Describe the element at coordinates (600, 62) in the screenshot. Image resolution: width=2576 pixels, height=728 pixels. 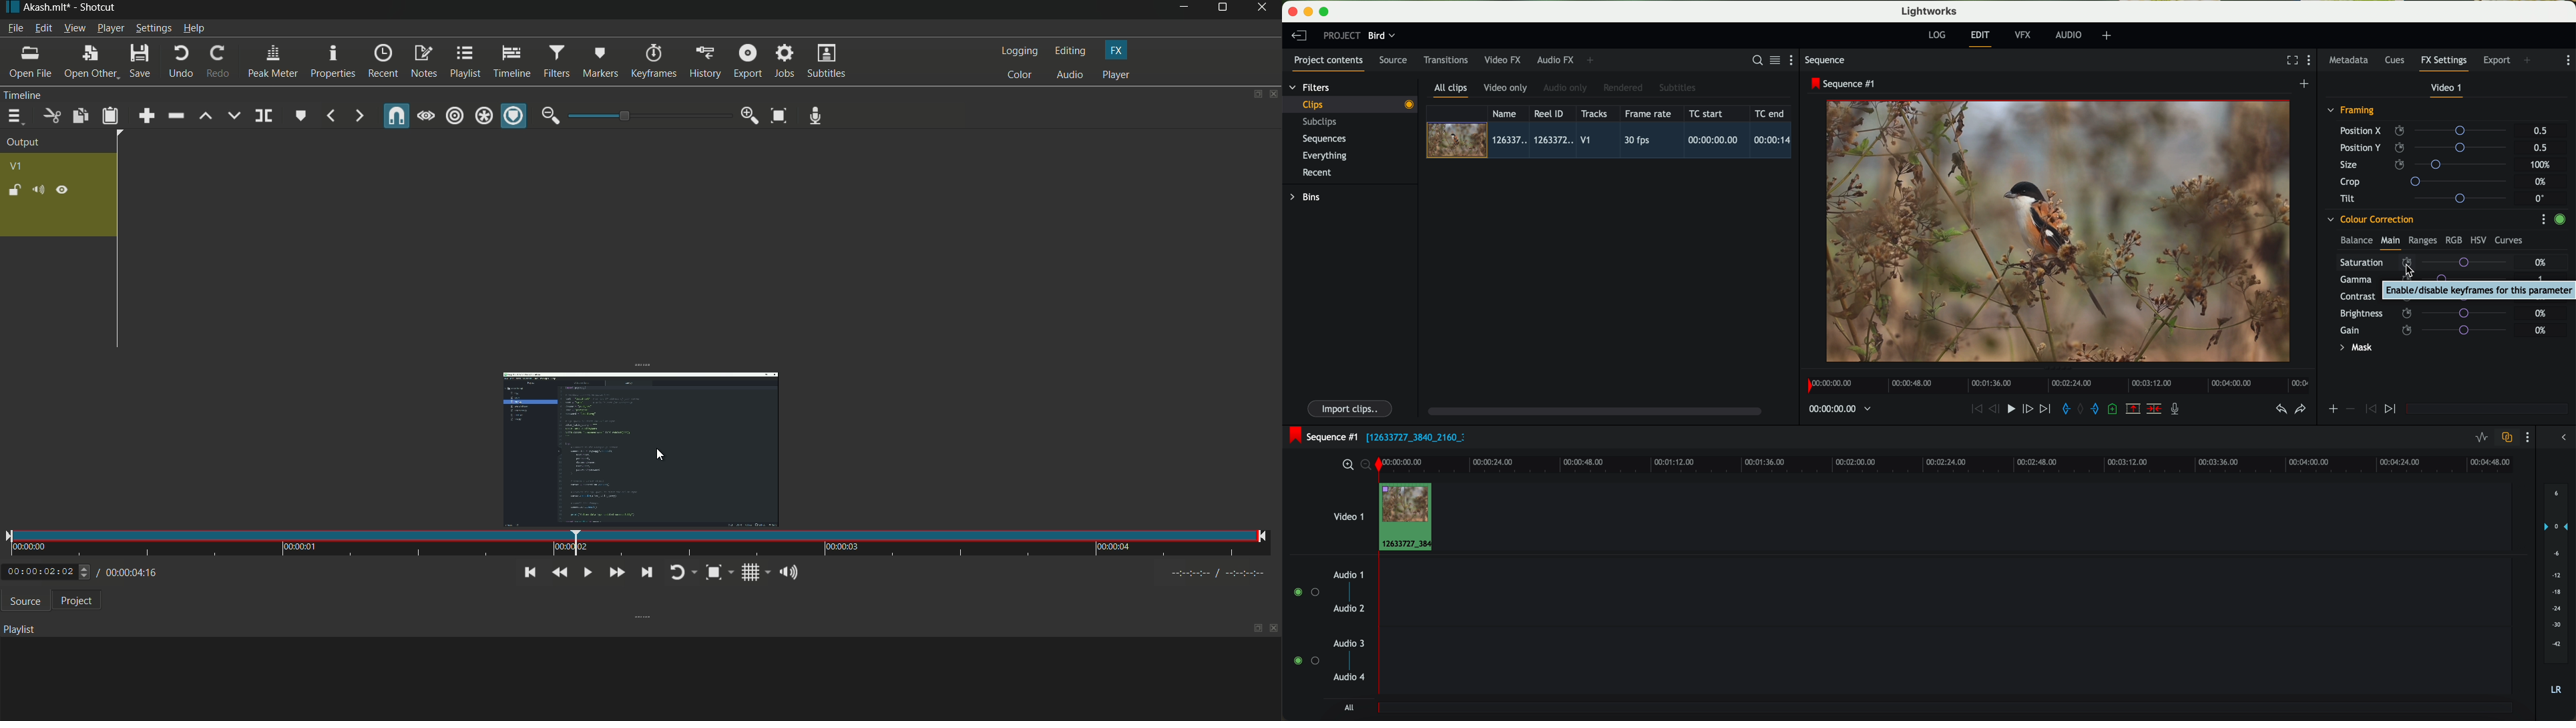
I see `markers` at that location.